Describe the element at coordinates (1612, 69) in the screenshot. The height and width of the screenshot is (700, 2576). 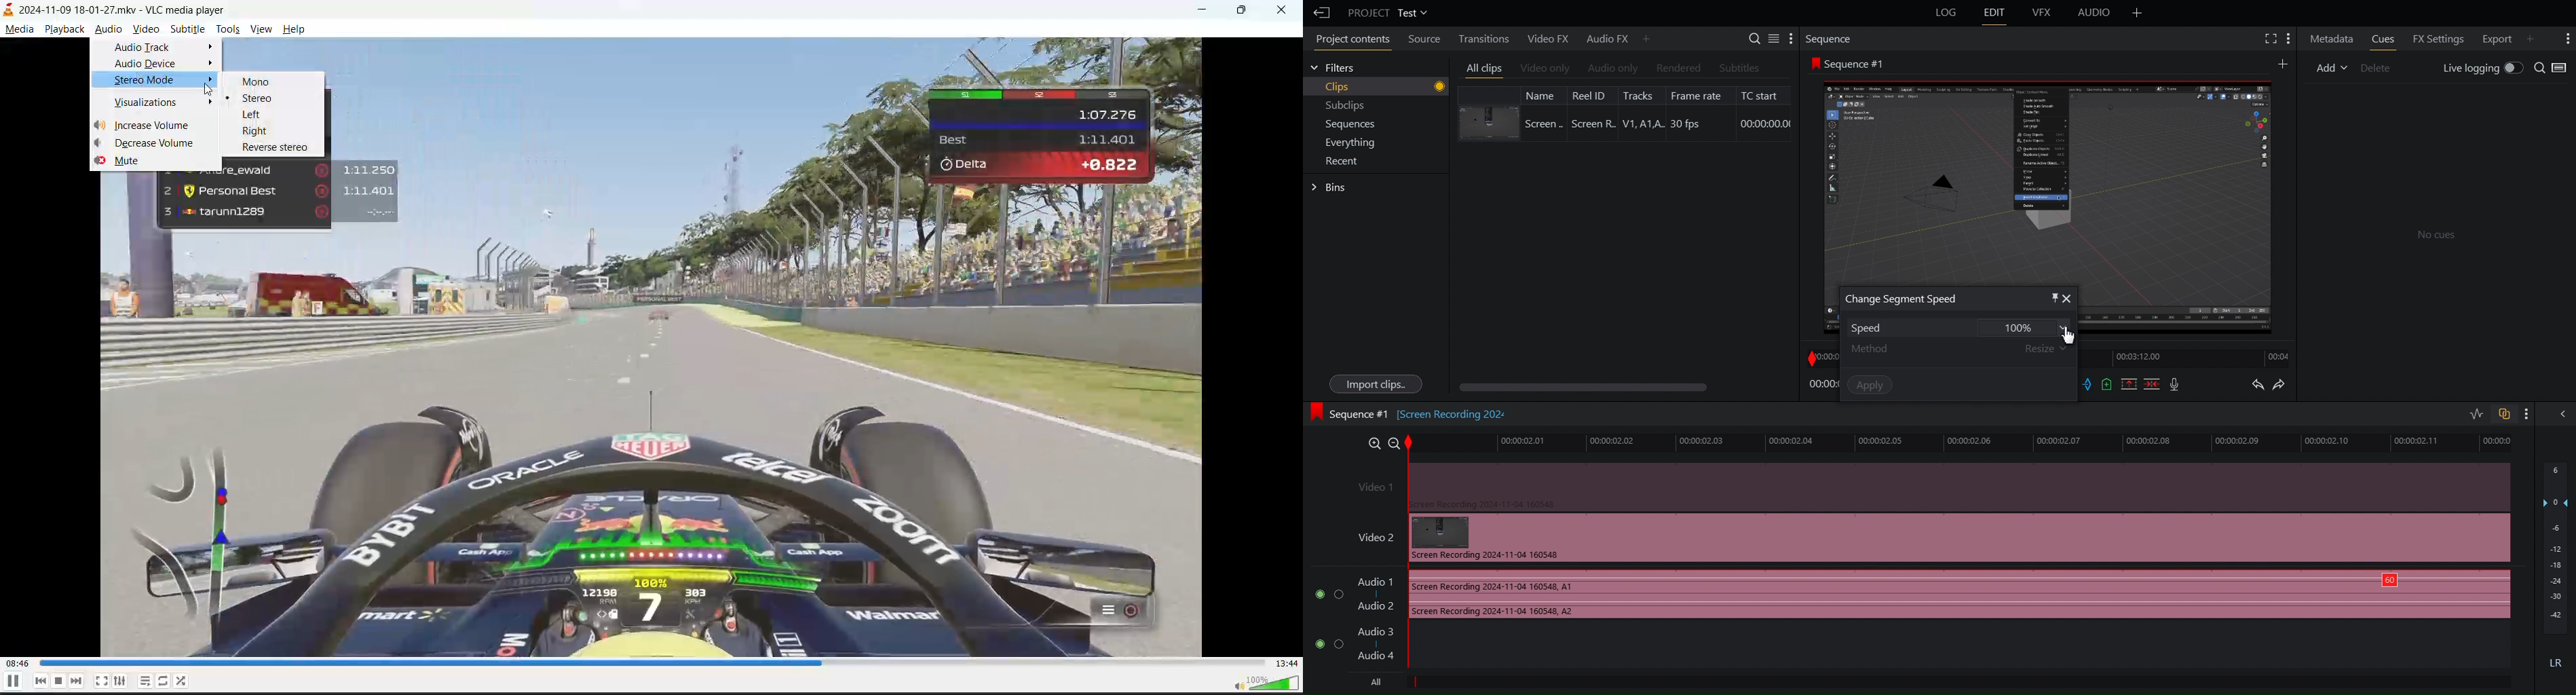
I see `Audio Only` at that location.